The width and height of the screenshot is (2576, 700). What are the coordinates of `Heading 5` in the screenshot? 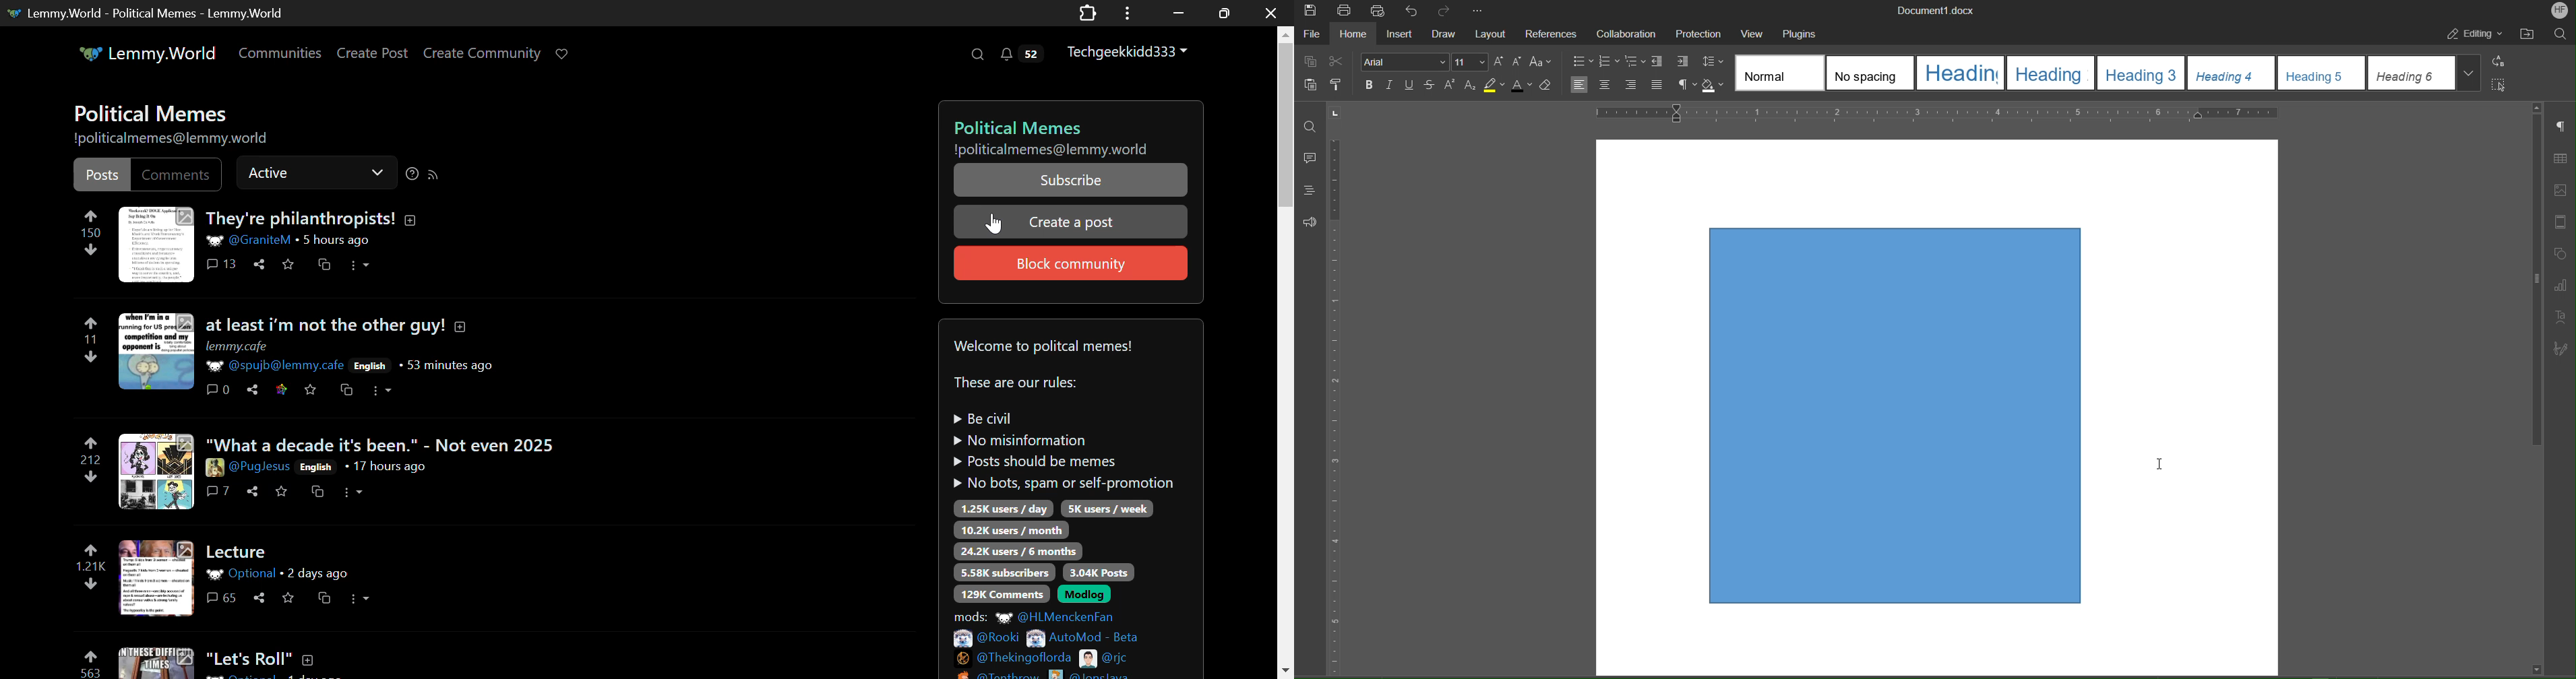 It's located at (2322, 73).